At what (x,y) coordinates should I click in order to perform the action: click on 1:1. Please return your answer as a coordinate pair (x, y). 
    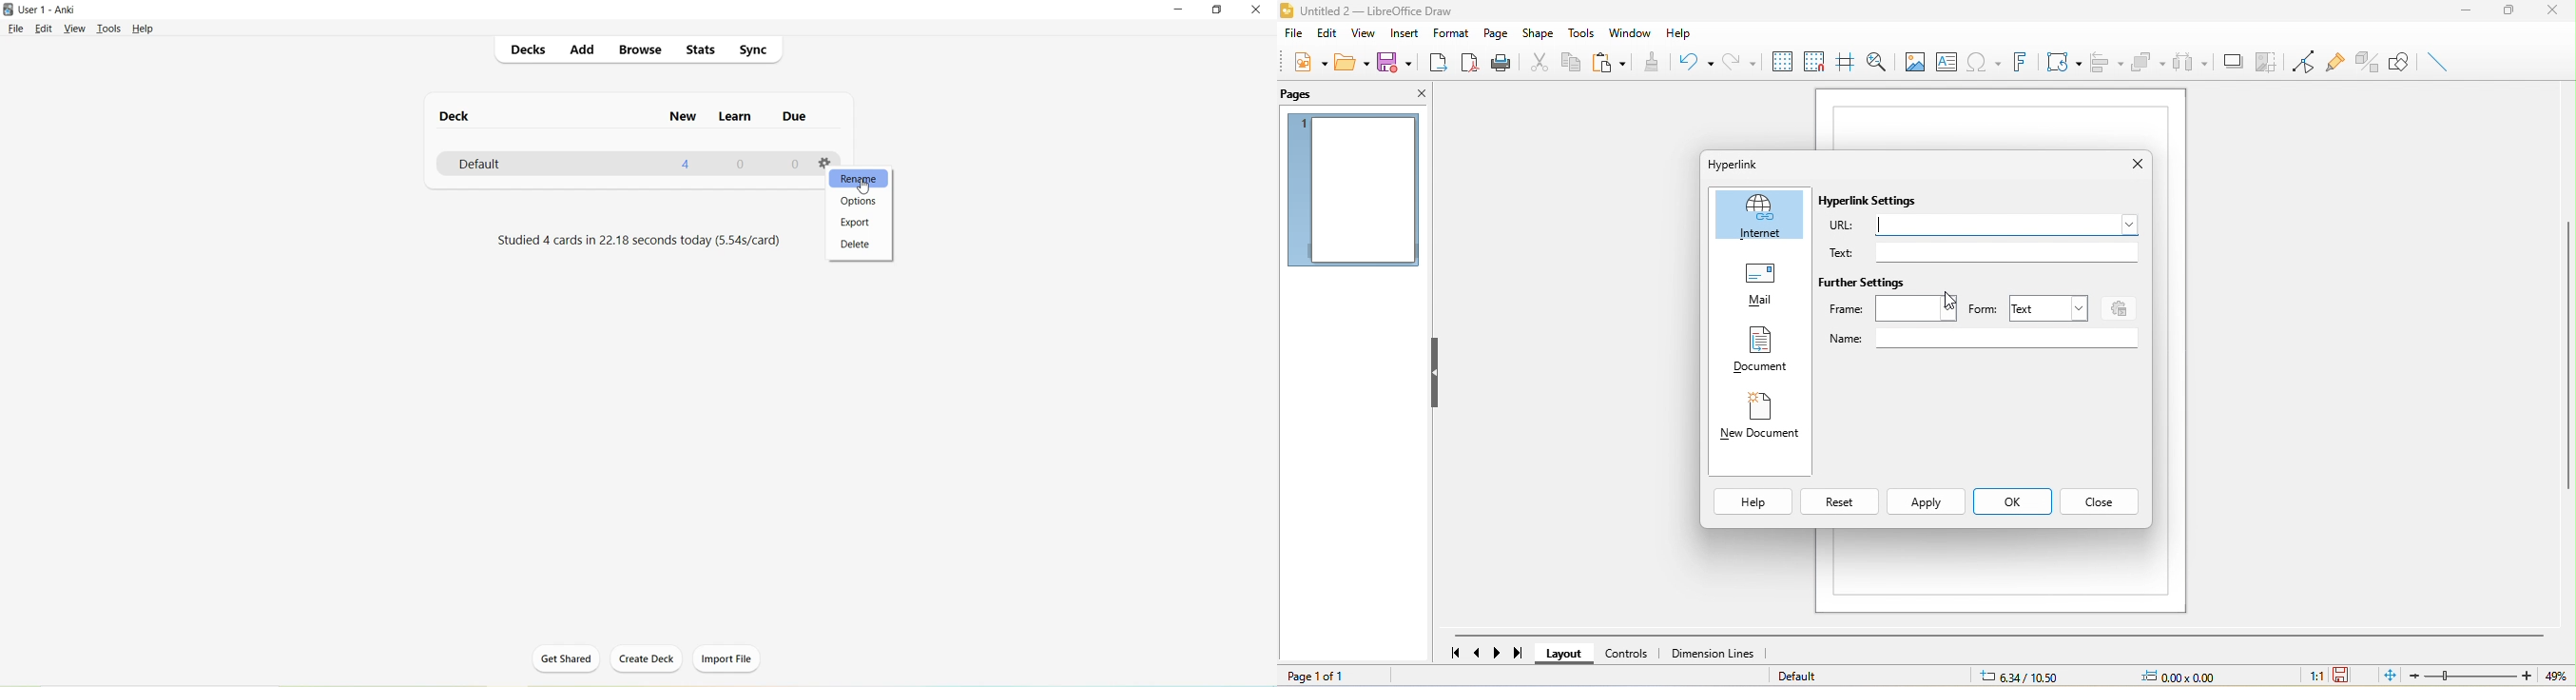
    Looking at the image, I should click on (2308, 677).